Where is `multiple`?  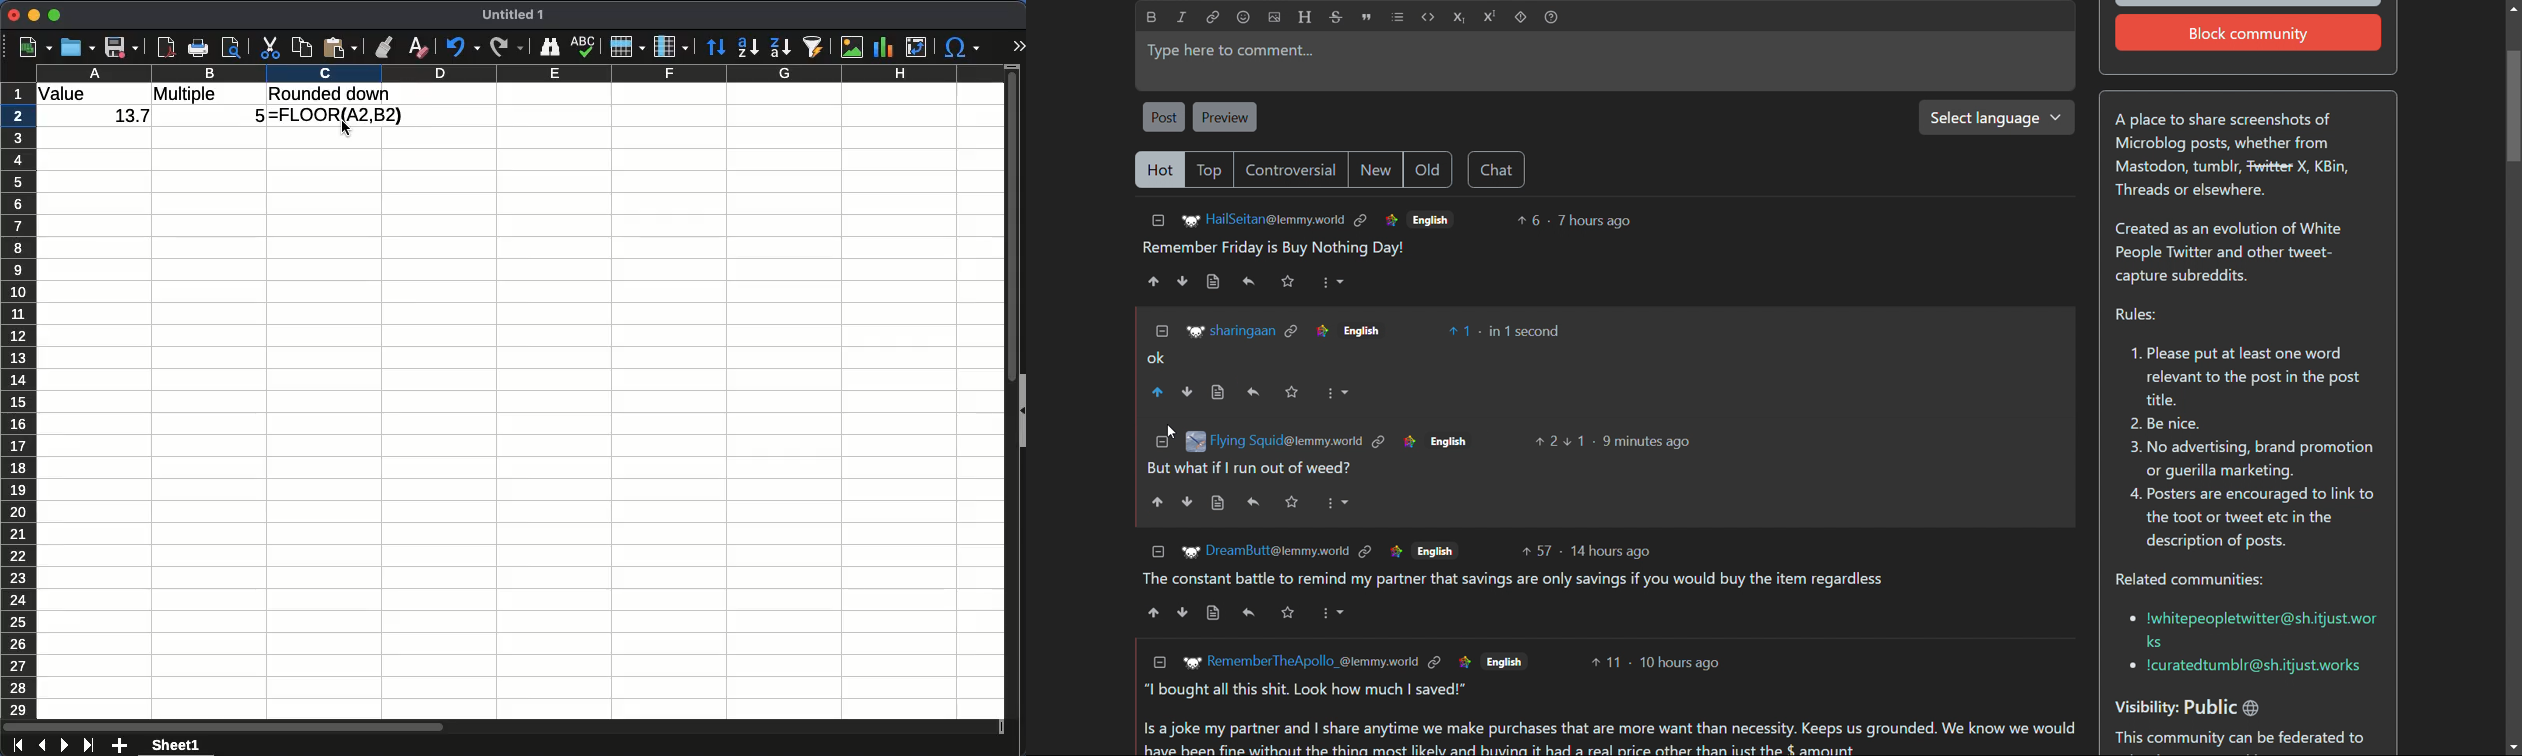
multiple is located at coordinates (188, 94).